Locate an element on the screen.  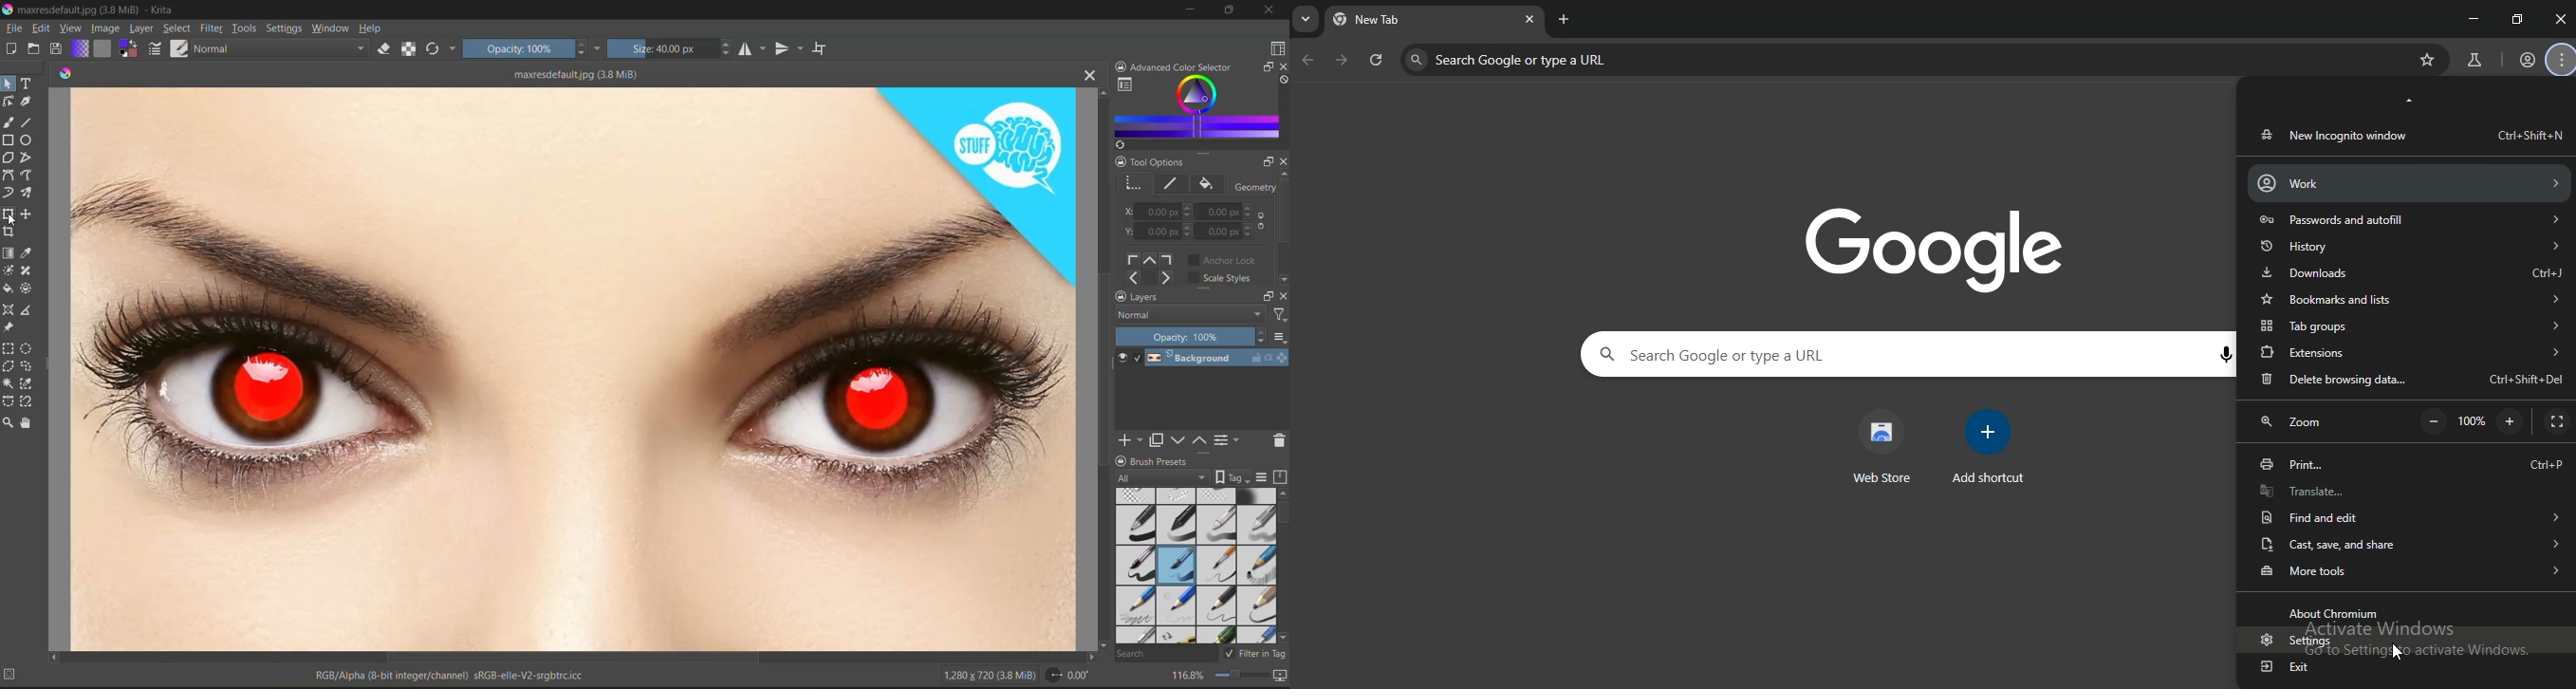
find and edit is located at coordinates (2406, 515).